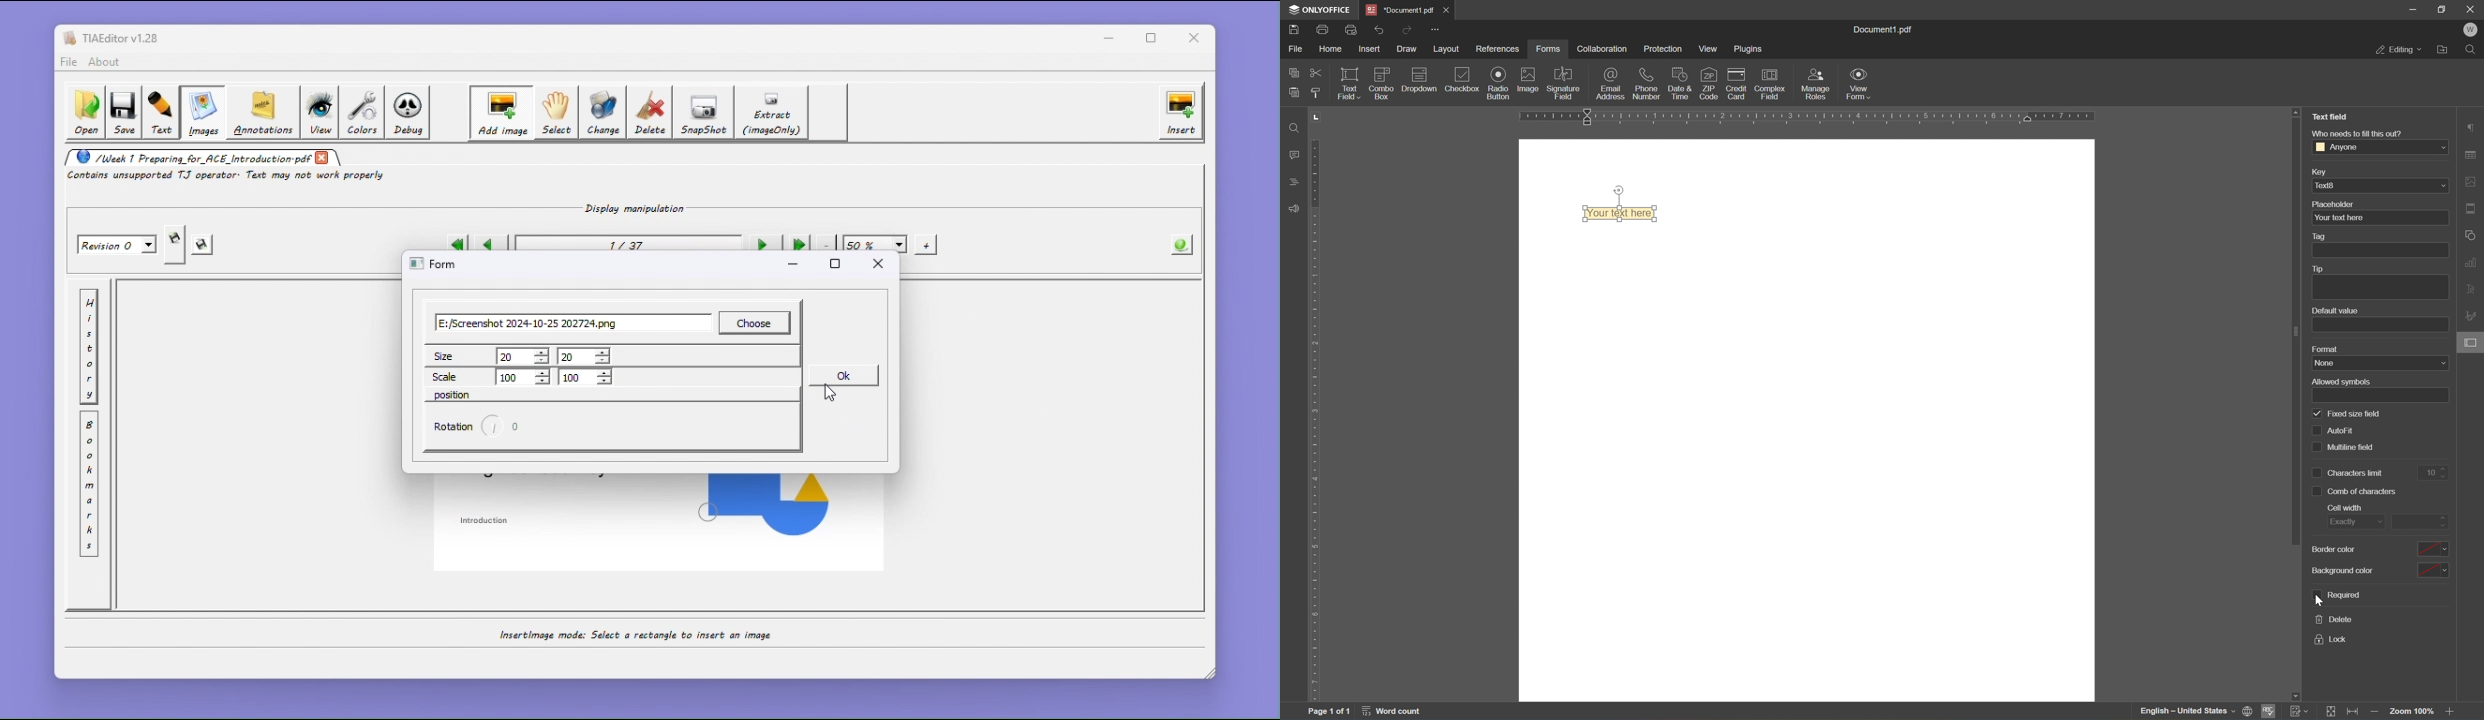 The height and width of the screenshot is (728, 2492). What do you see at coordinates (1464, 82) in the screenshot?
I see `` at bounding box center [1464, 82].